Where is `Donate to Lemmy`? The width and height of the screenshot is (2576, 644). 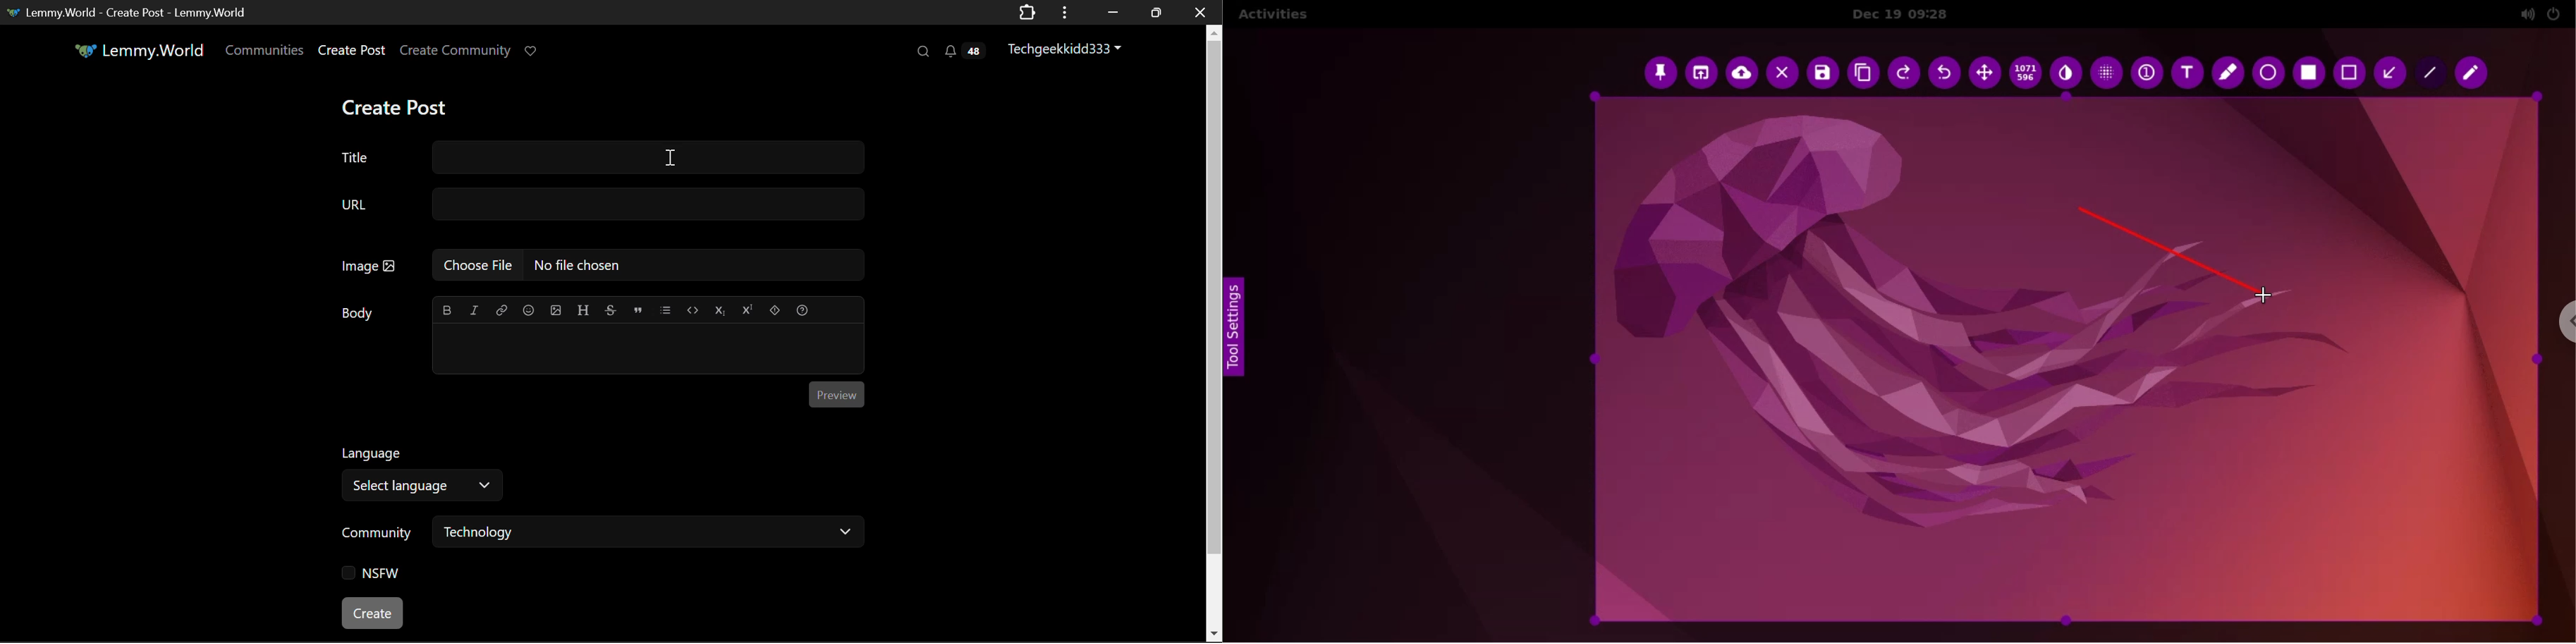
Donate to Lemmy is located at coordinates (532, 52).